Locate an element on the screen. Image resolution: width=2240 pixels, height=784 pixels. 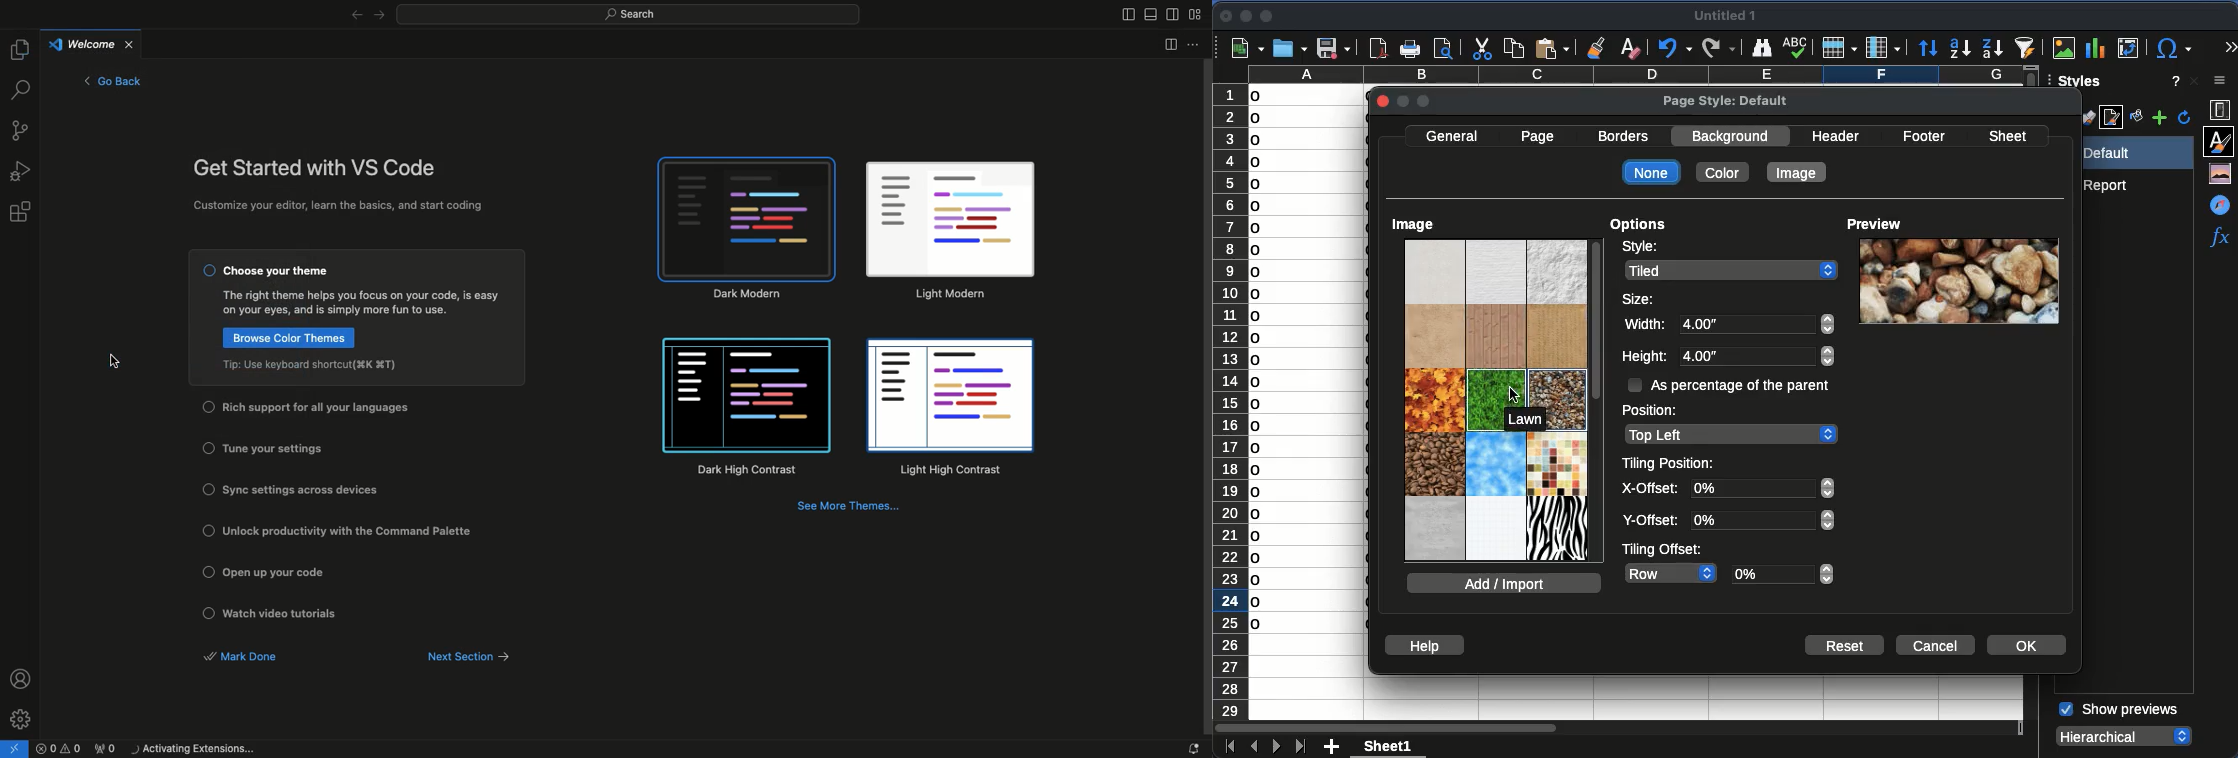
maximize is located at coordinates (1268, 17).